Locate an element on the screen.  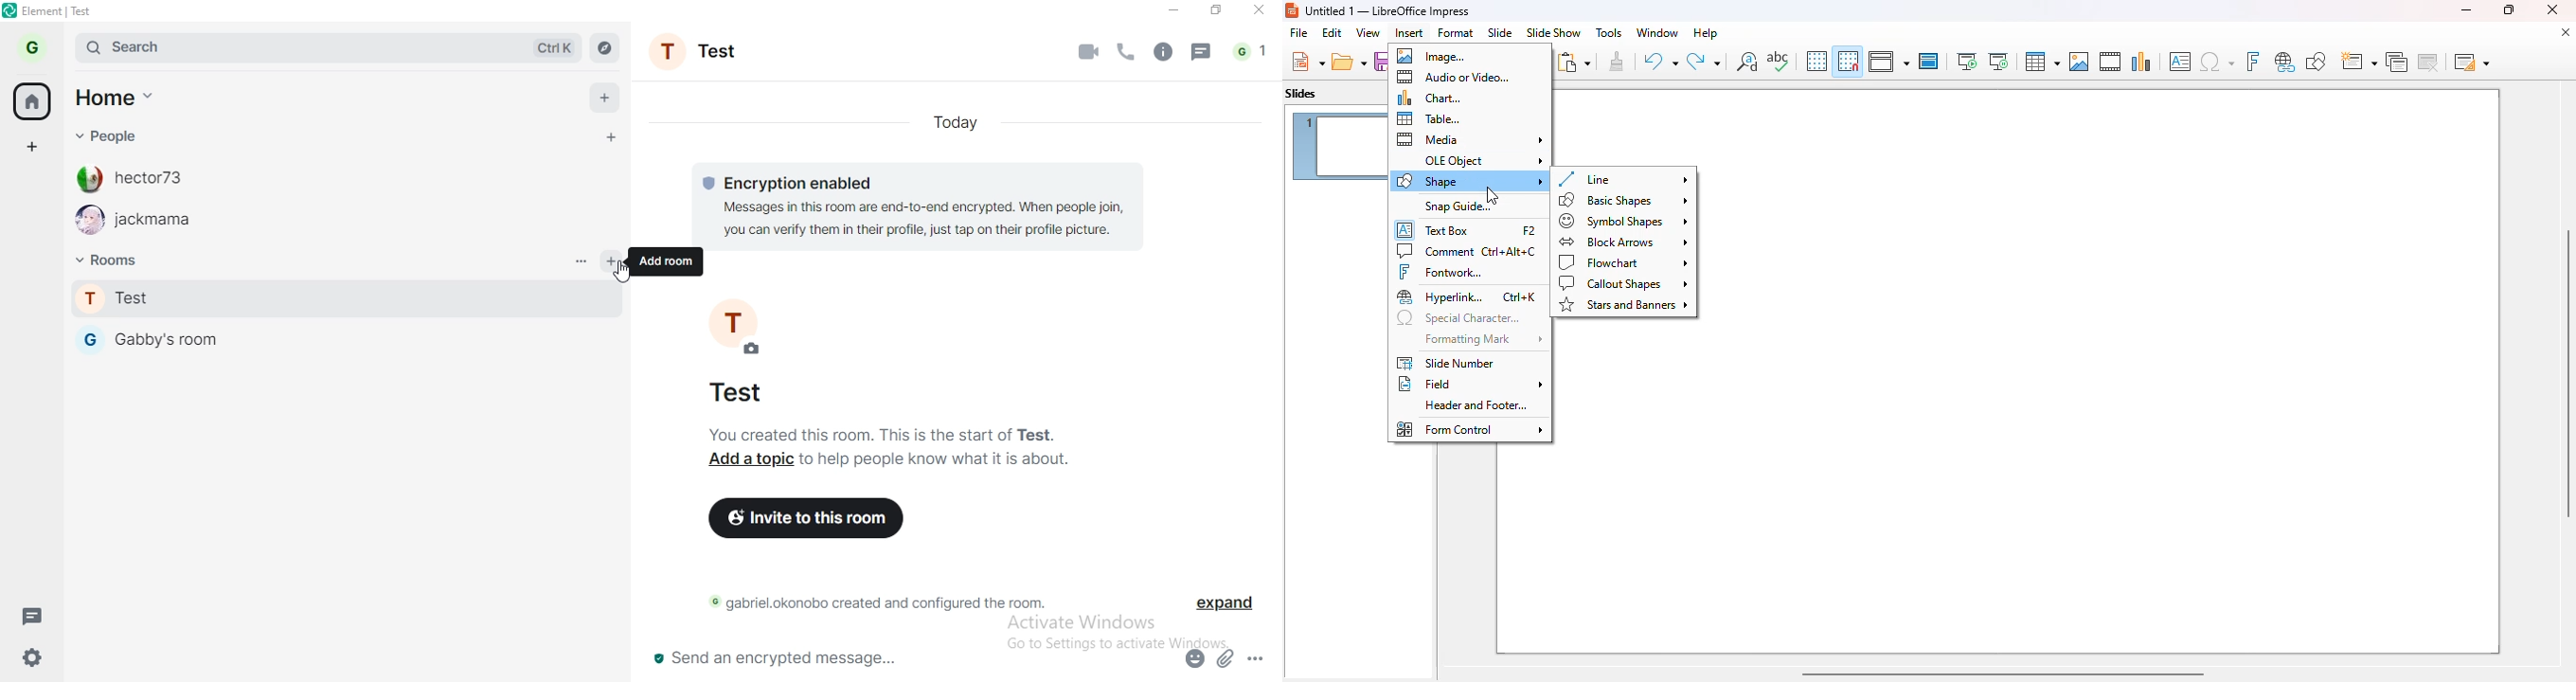
table is located at coordinates (2041, 62).